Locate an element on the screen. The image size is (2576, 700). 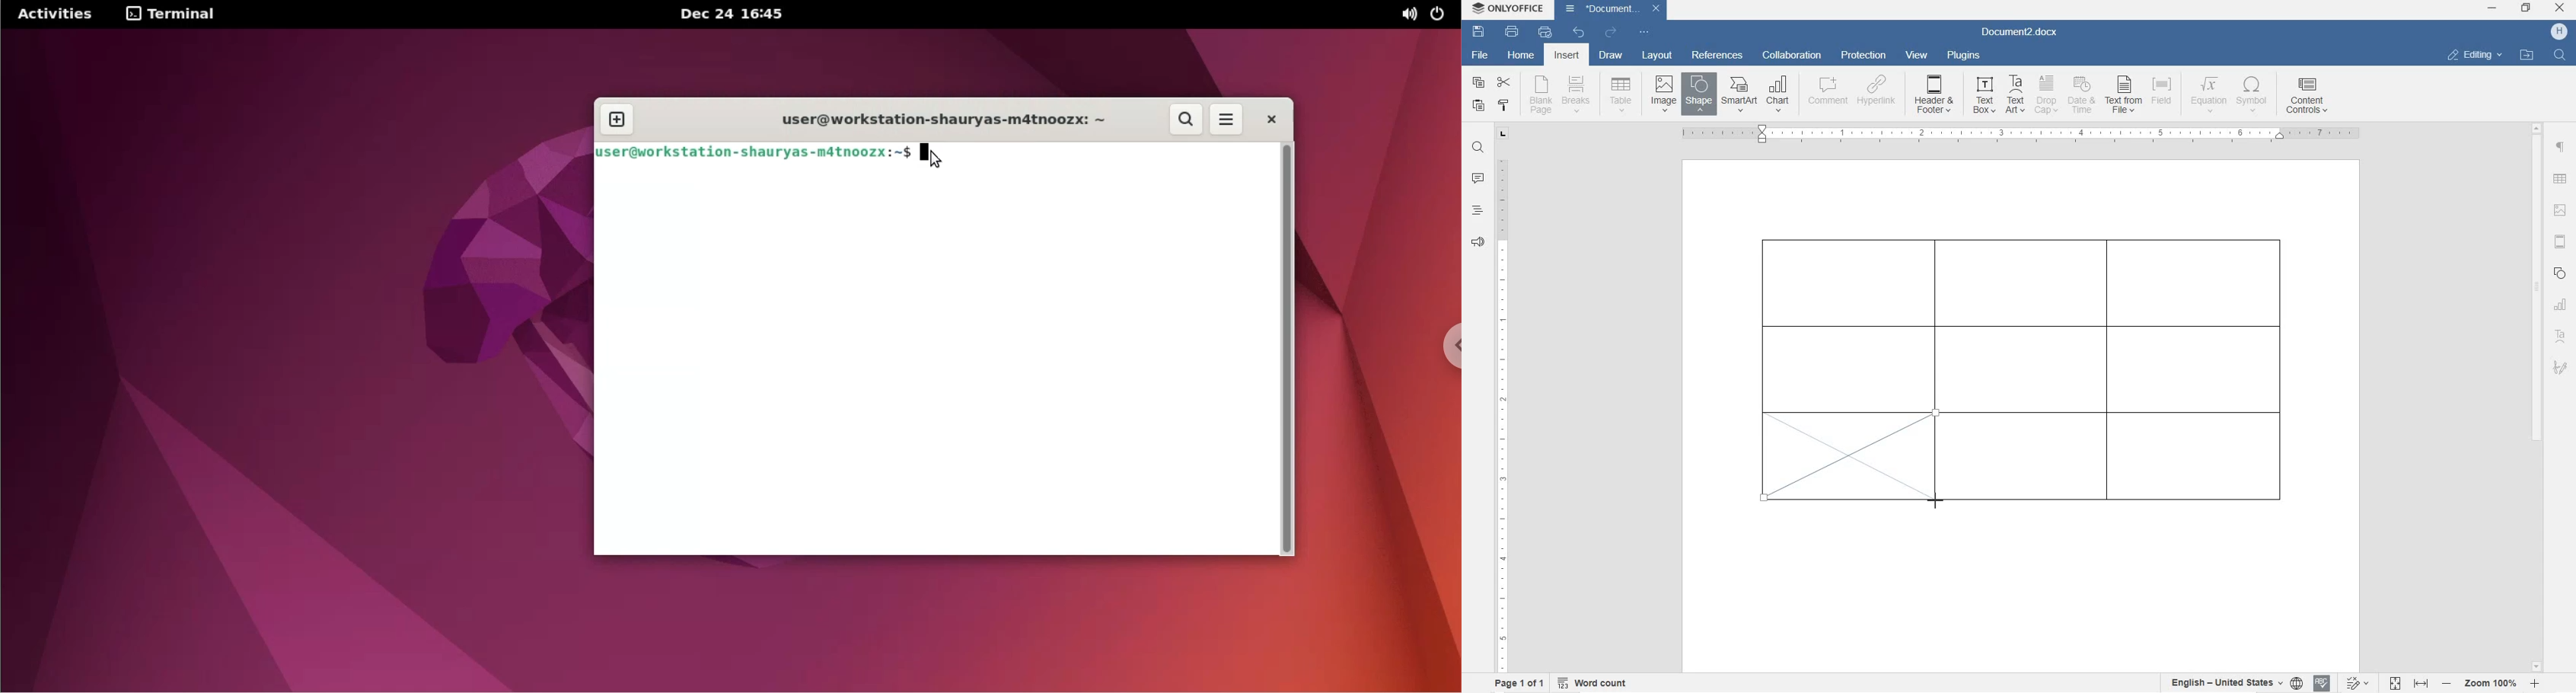
save is located at coordinates (1479, 32).